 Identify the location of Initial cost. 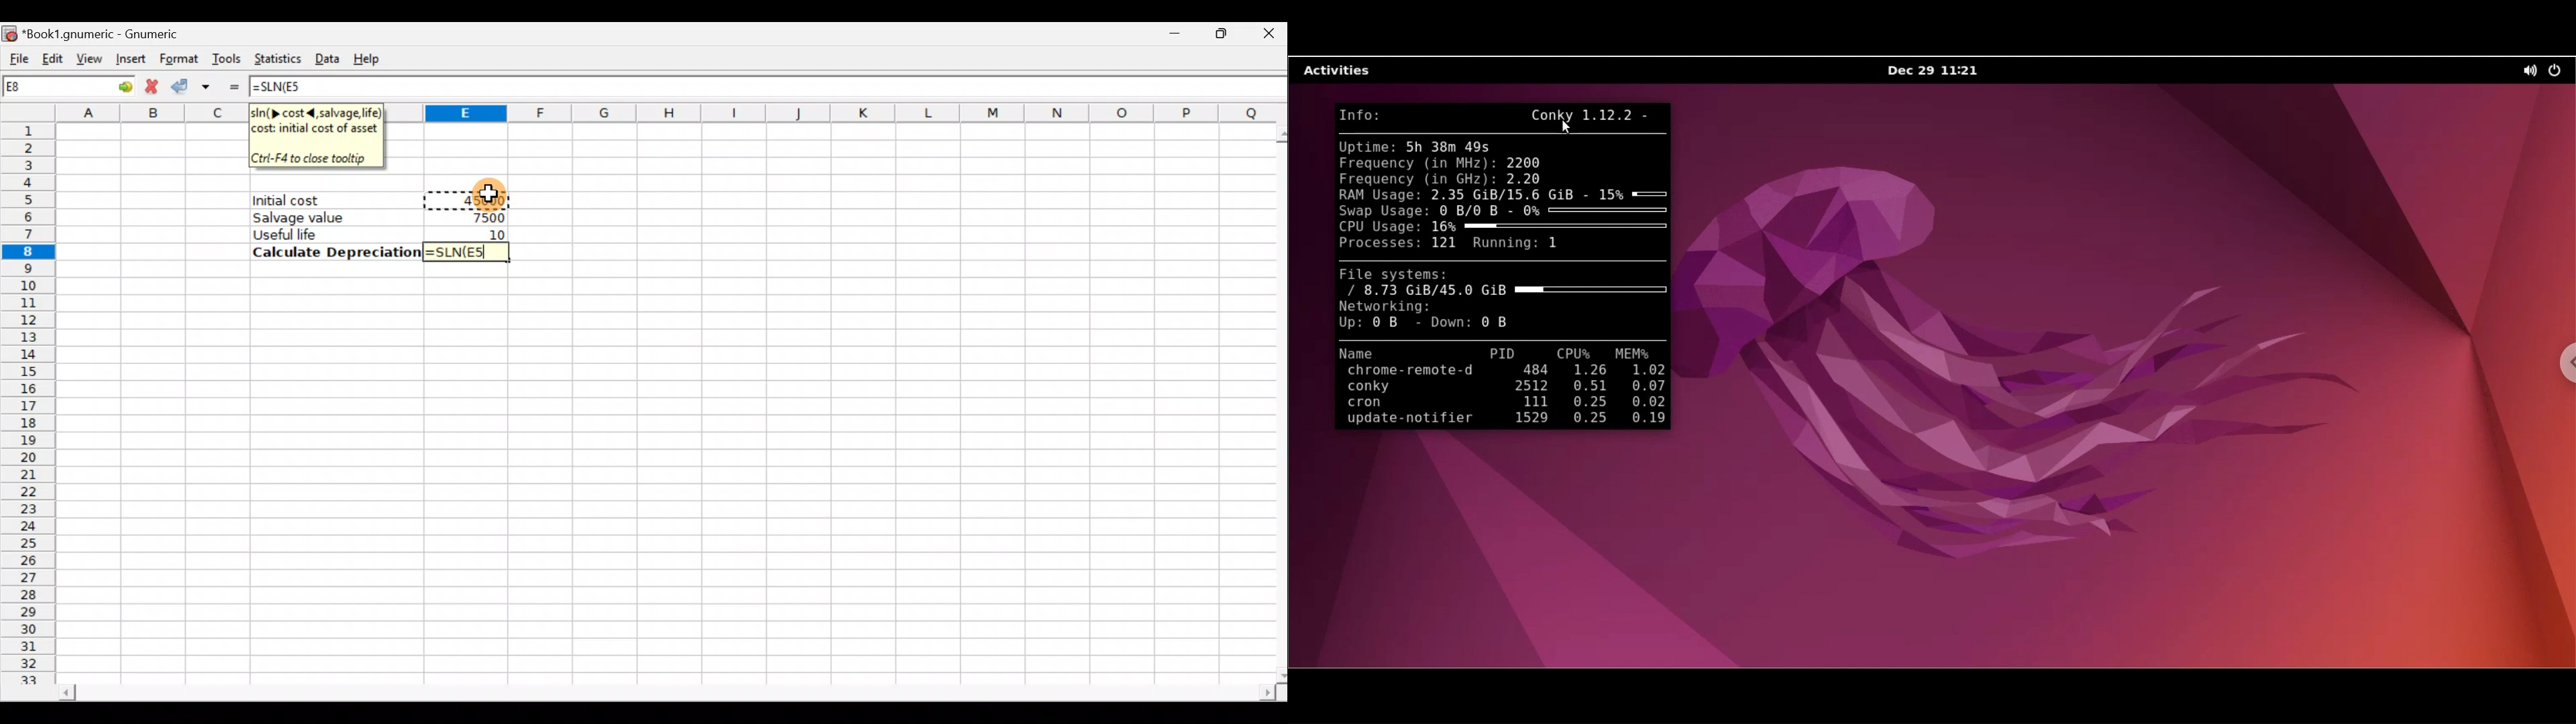
(338, 200).